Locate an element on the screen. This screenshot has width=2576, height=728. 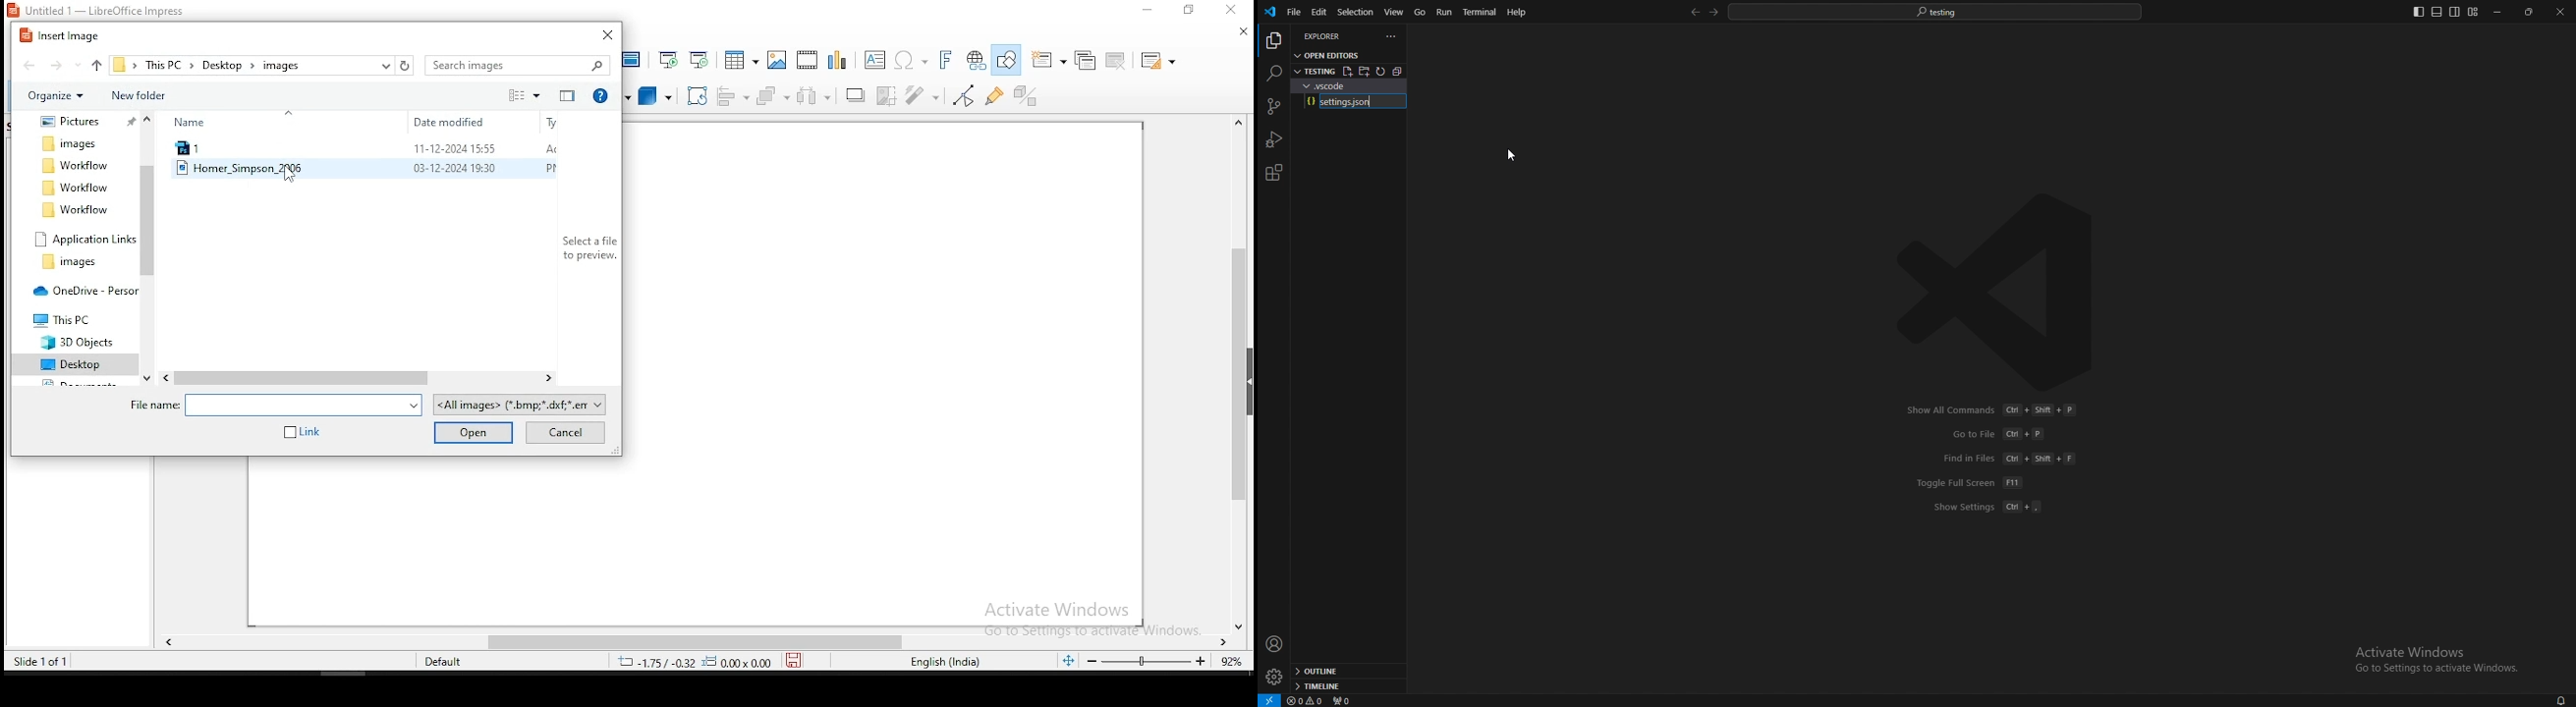
fit slide to current window is located at coordinates (1067, 661).